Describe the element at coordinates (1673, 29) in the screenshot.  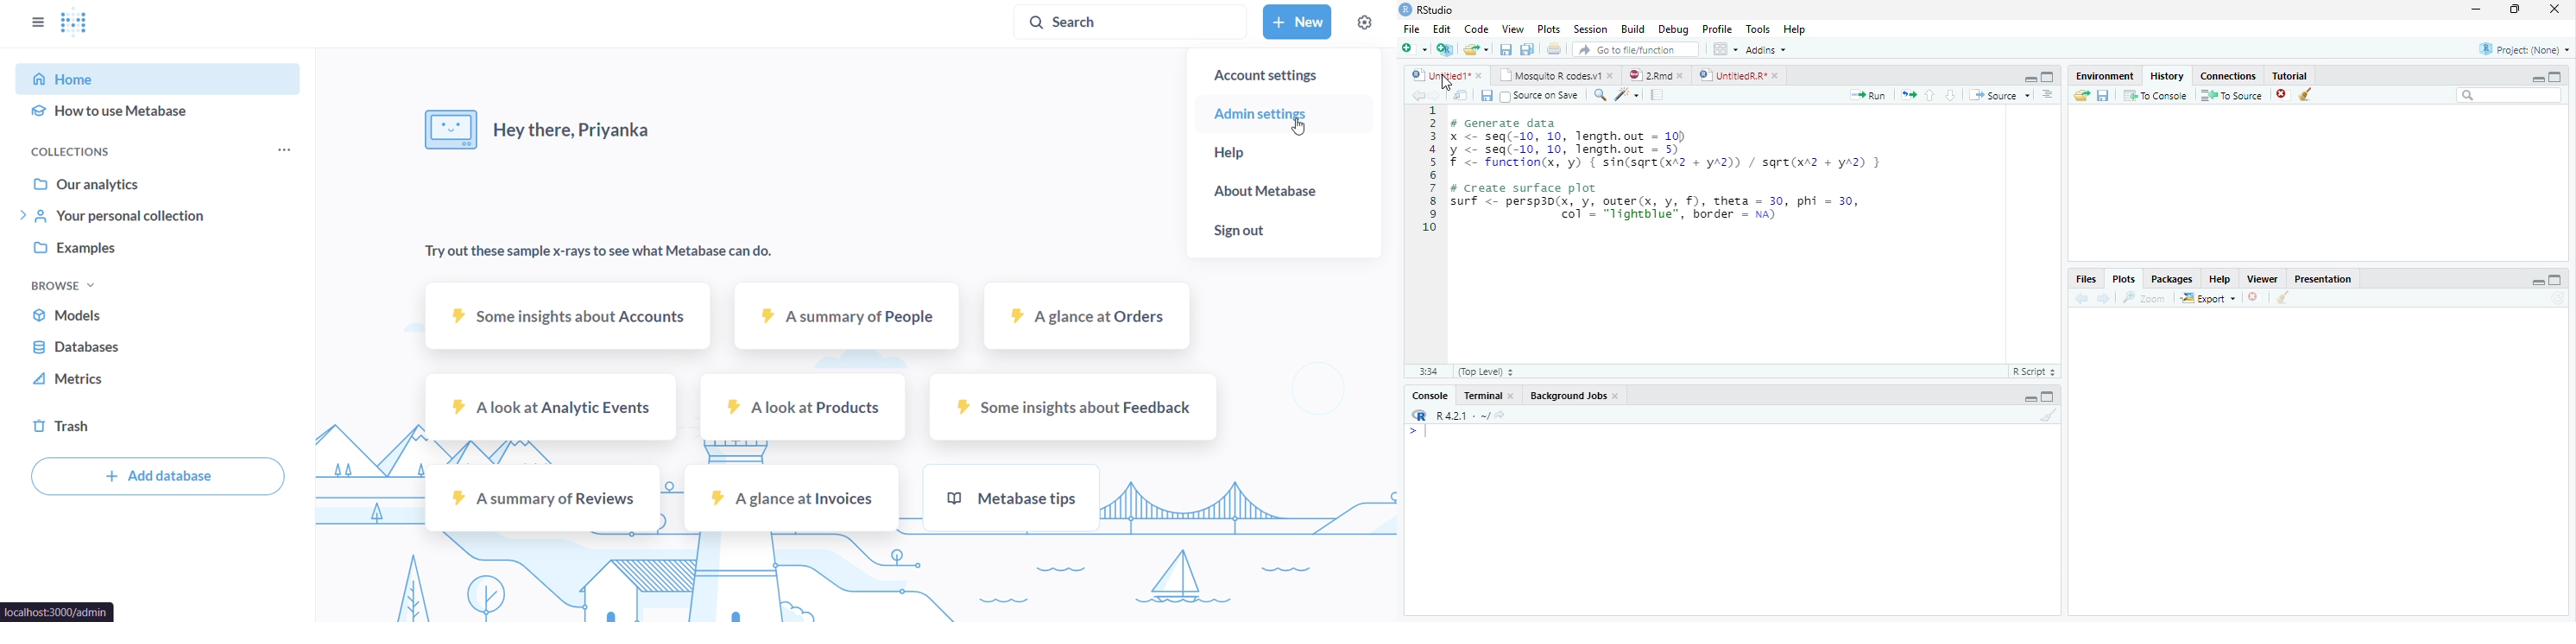
I see `Debug` at that location.